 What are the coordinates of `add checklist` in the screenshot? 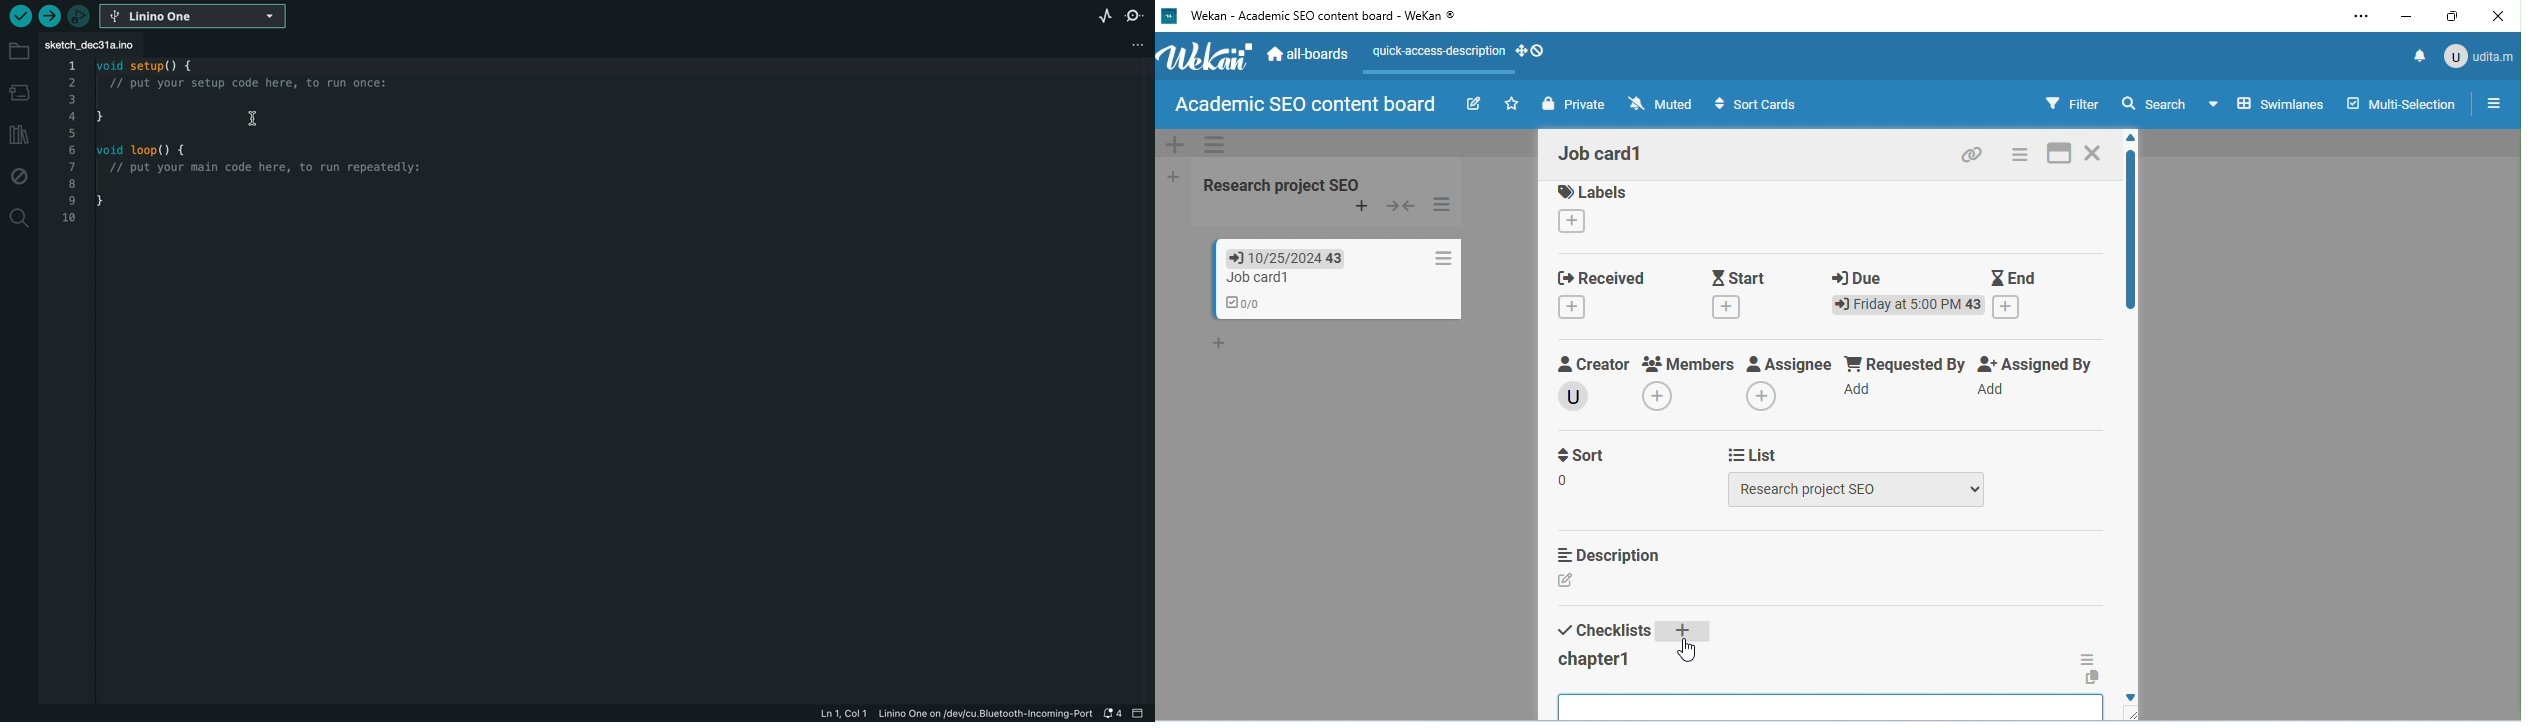 It's located at (1683, 634).